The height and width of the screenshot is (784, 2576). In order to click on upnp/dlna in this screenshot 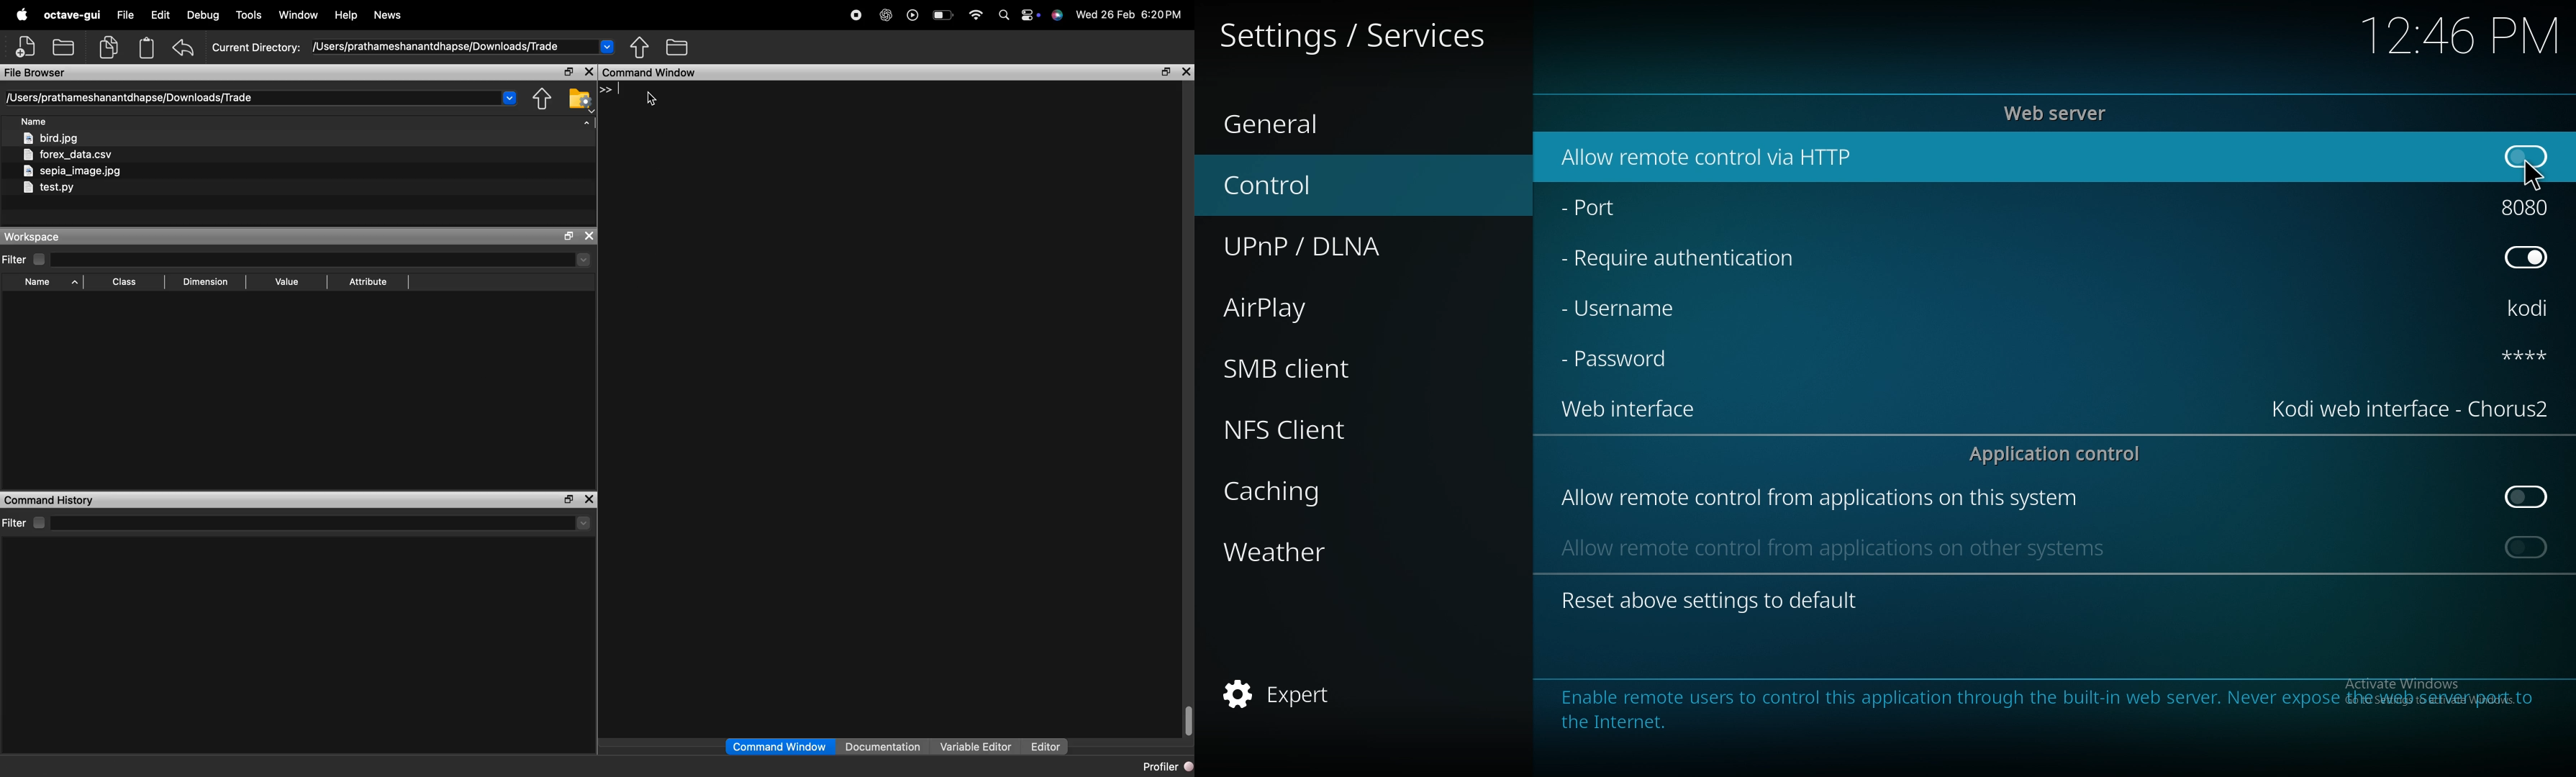, I will do `click(1343, 241)`.